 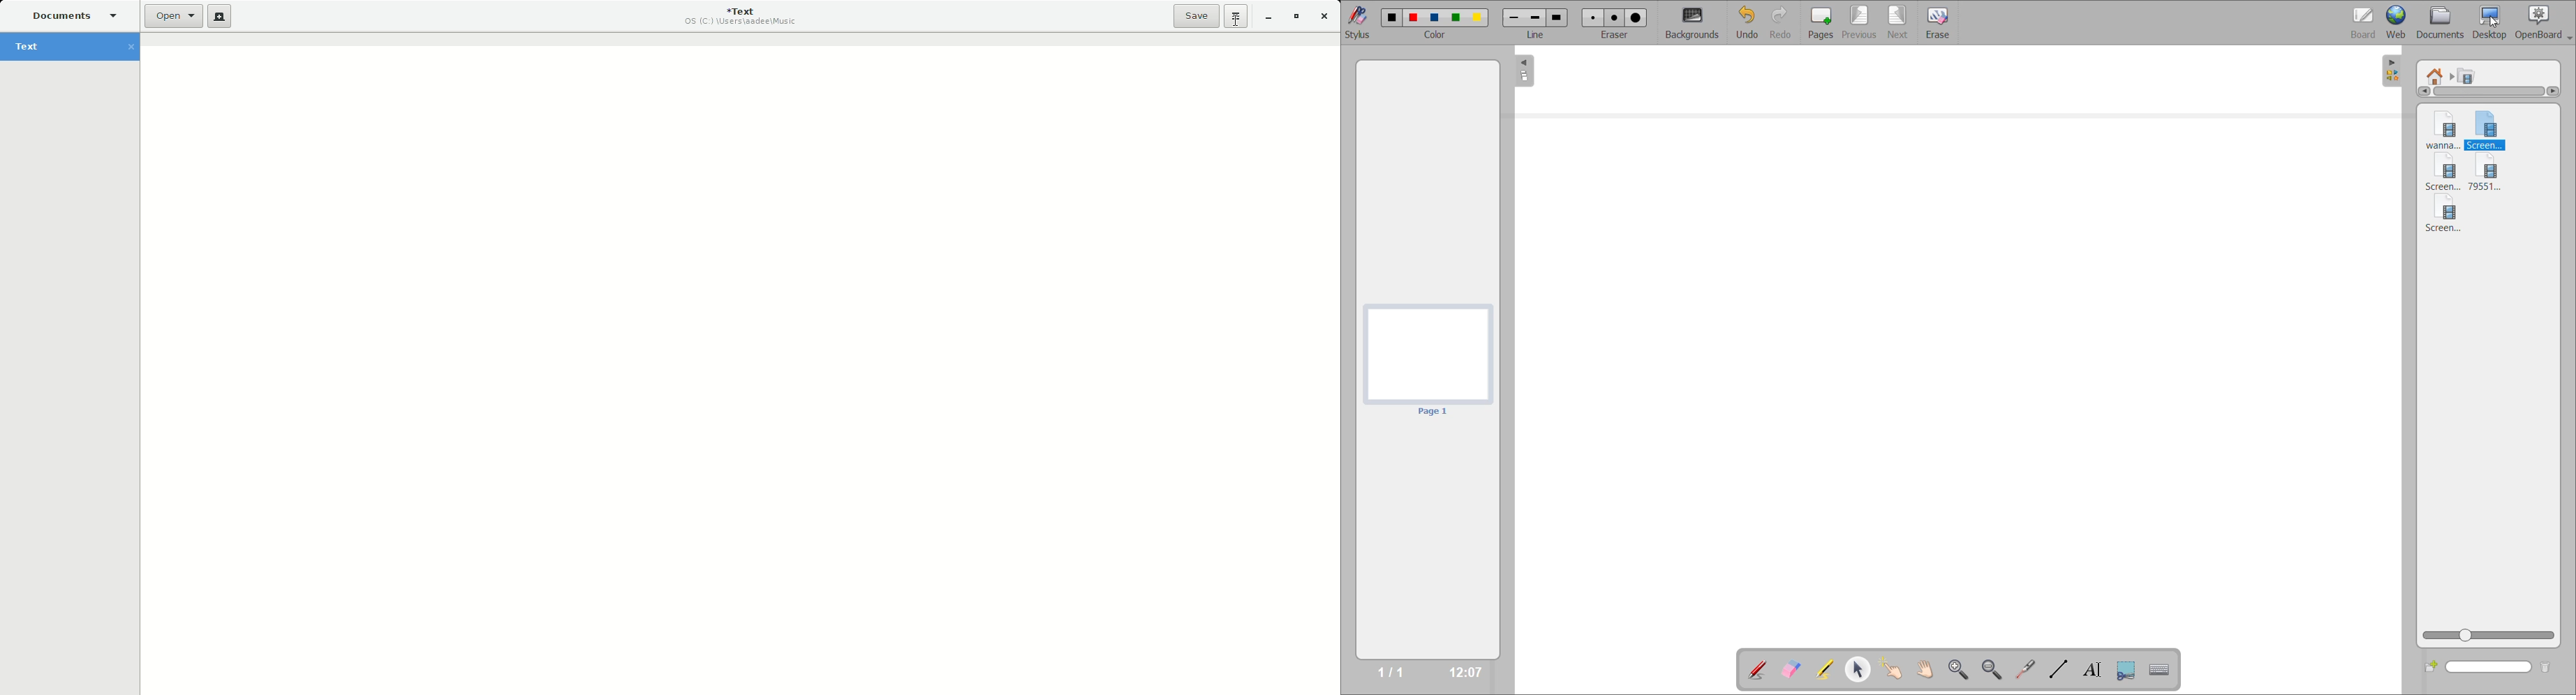 What do you see at coordinates (68, 15) in the screenshot?
I see `Documents` at bounding box center [68, 15].